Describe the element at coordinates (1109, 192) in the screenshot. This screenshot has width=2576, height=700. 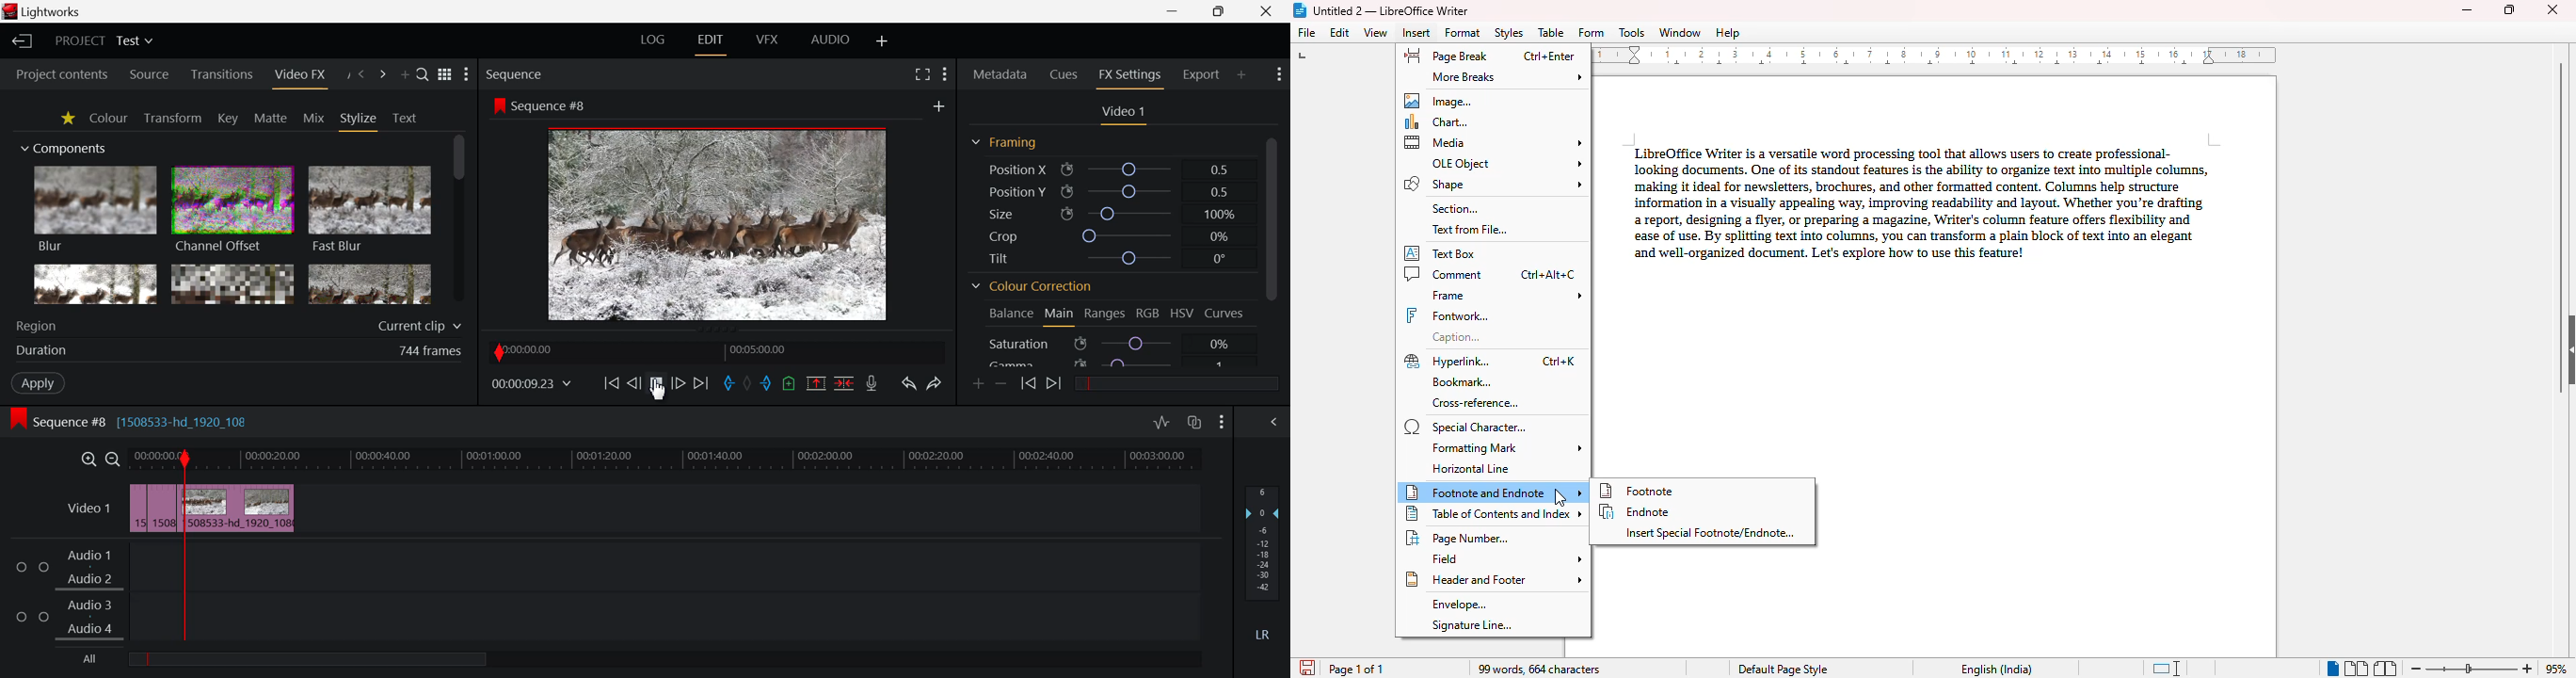
I see `Position Y` at that location.